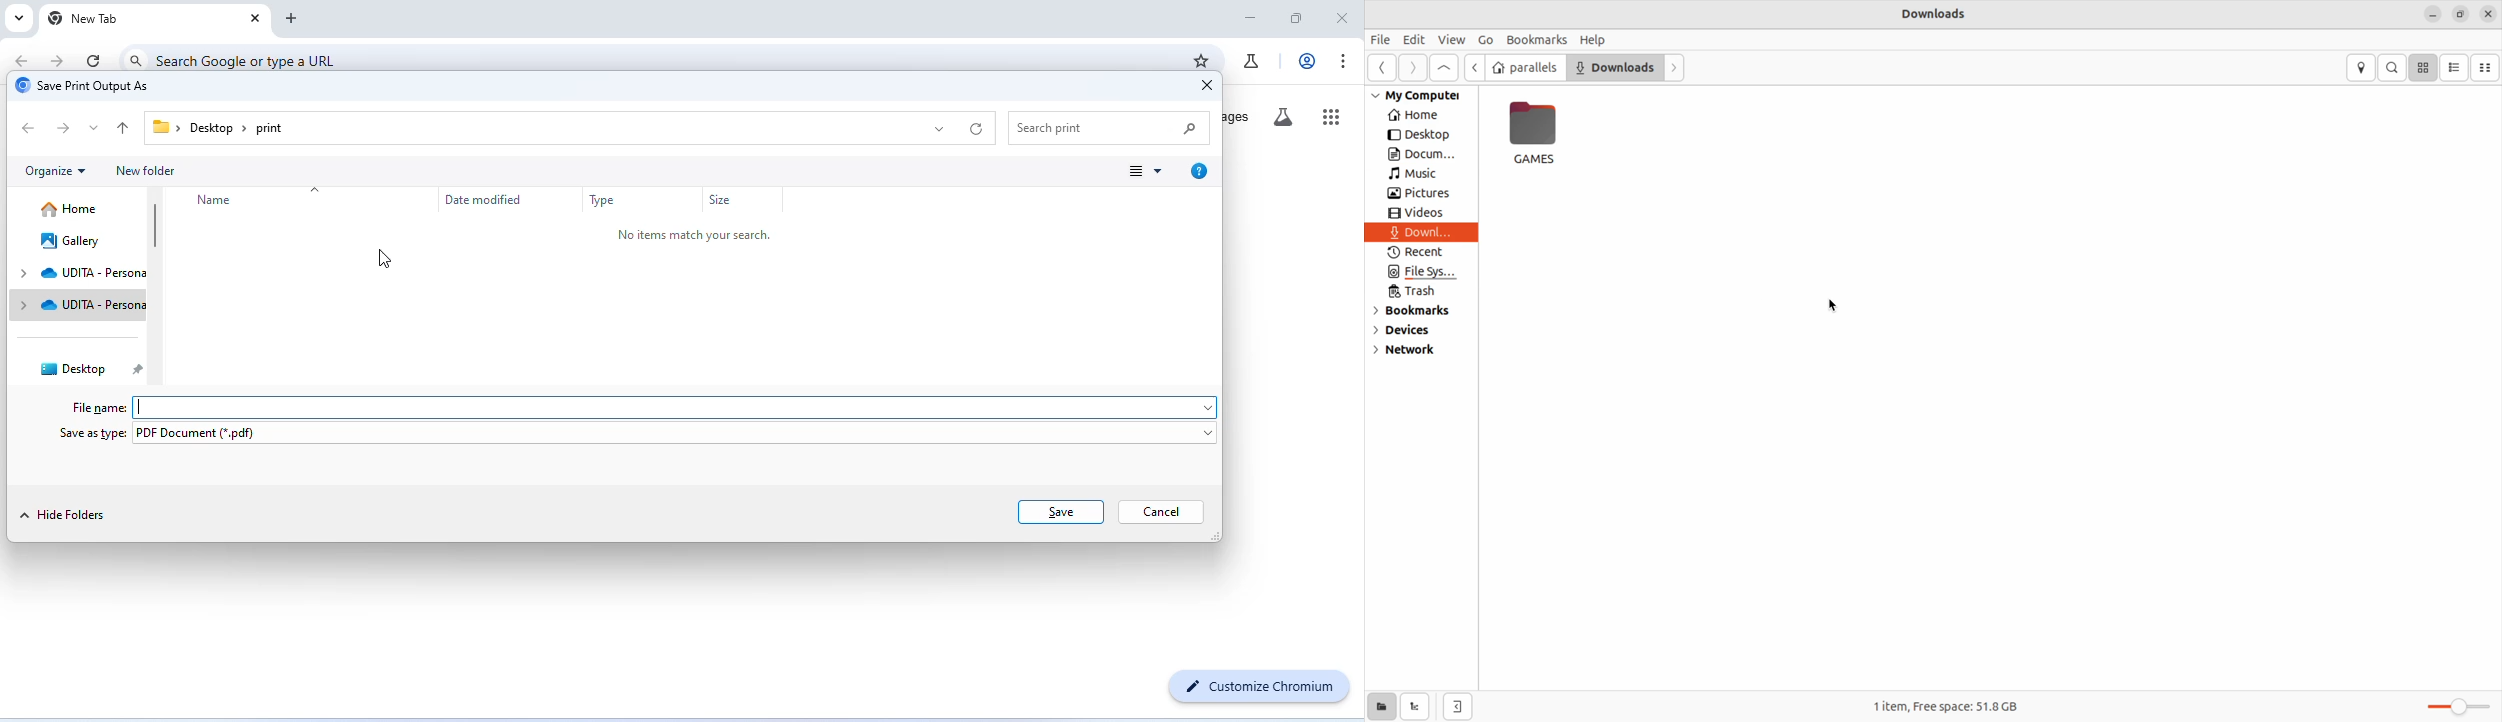  Describe the element at coordinates (1251, 61) in the screenshot. I see `chrome labs` at that location.